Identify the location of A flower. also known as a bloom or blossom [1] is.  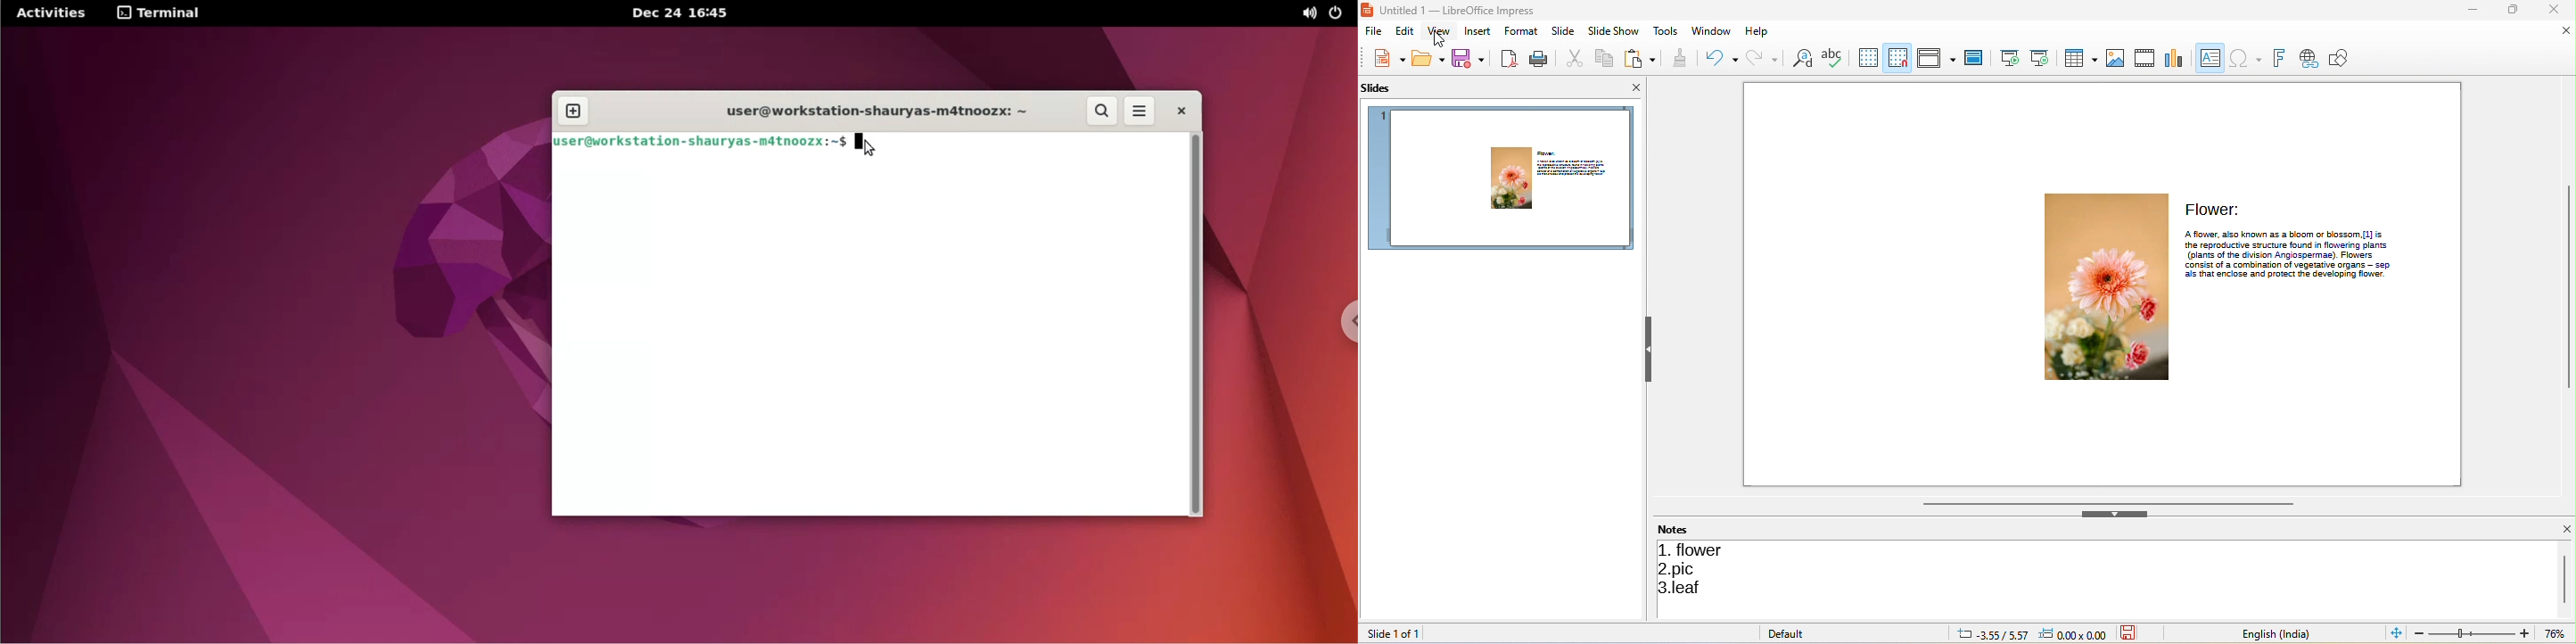
(2283, 235).